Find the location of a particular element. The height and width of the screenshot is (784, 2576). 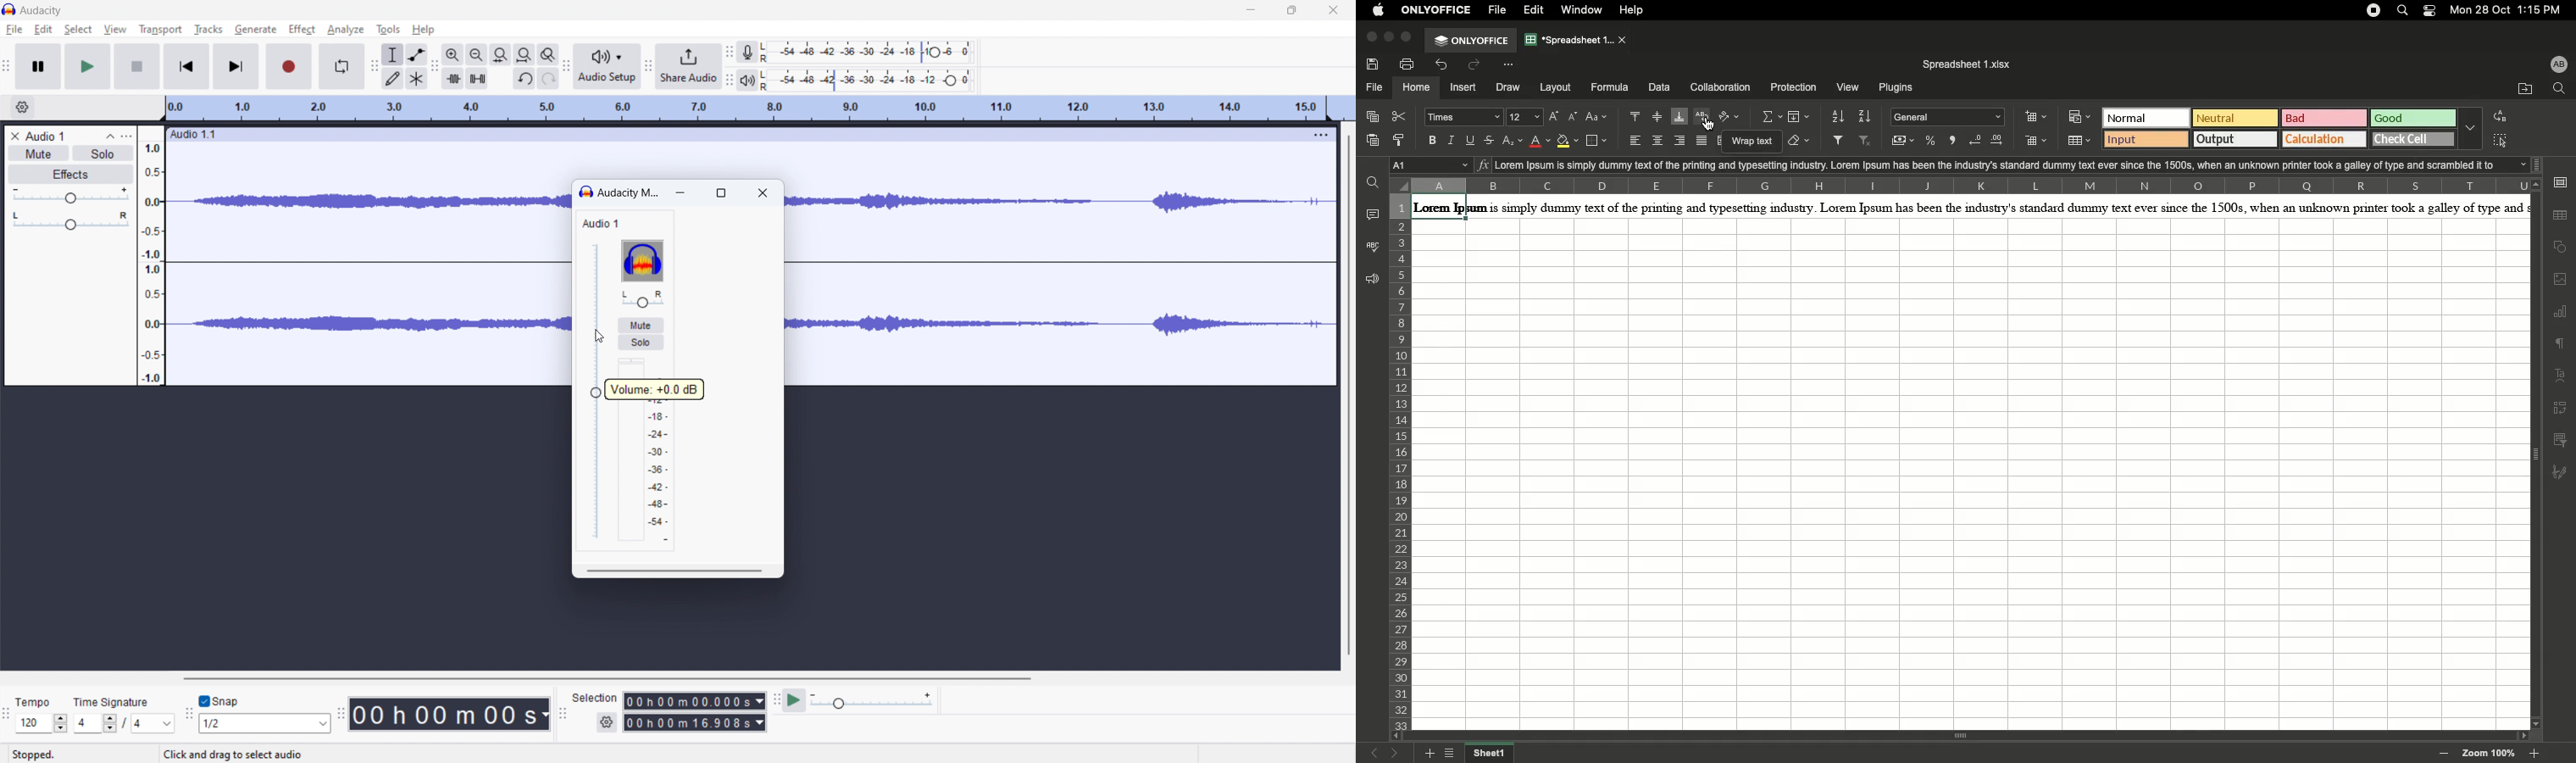

Format as table template is located at coordinates (2079, 141).